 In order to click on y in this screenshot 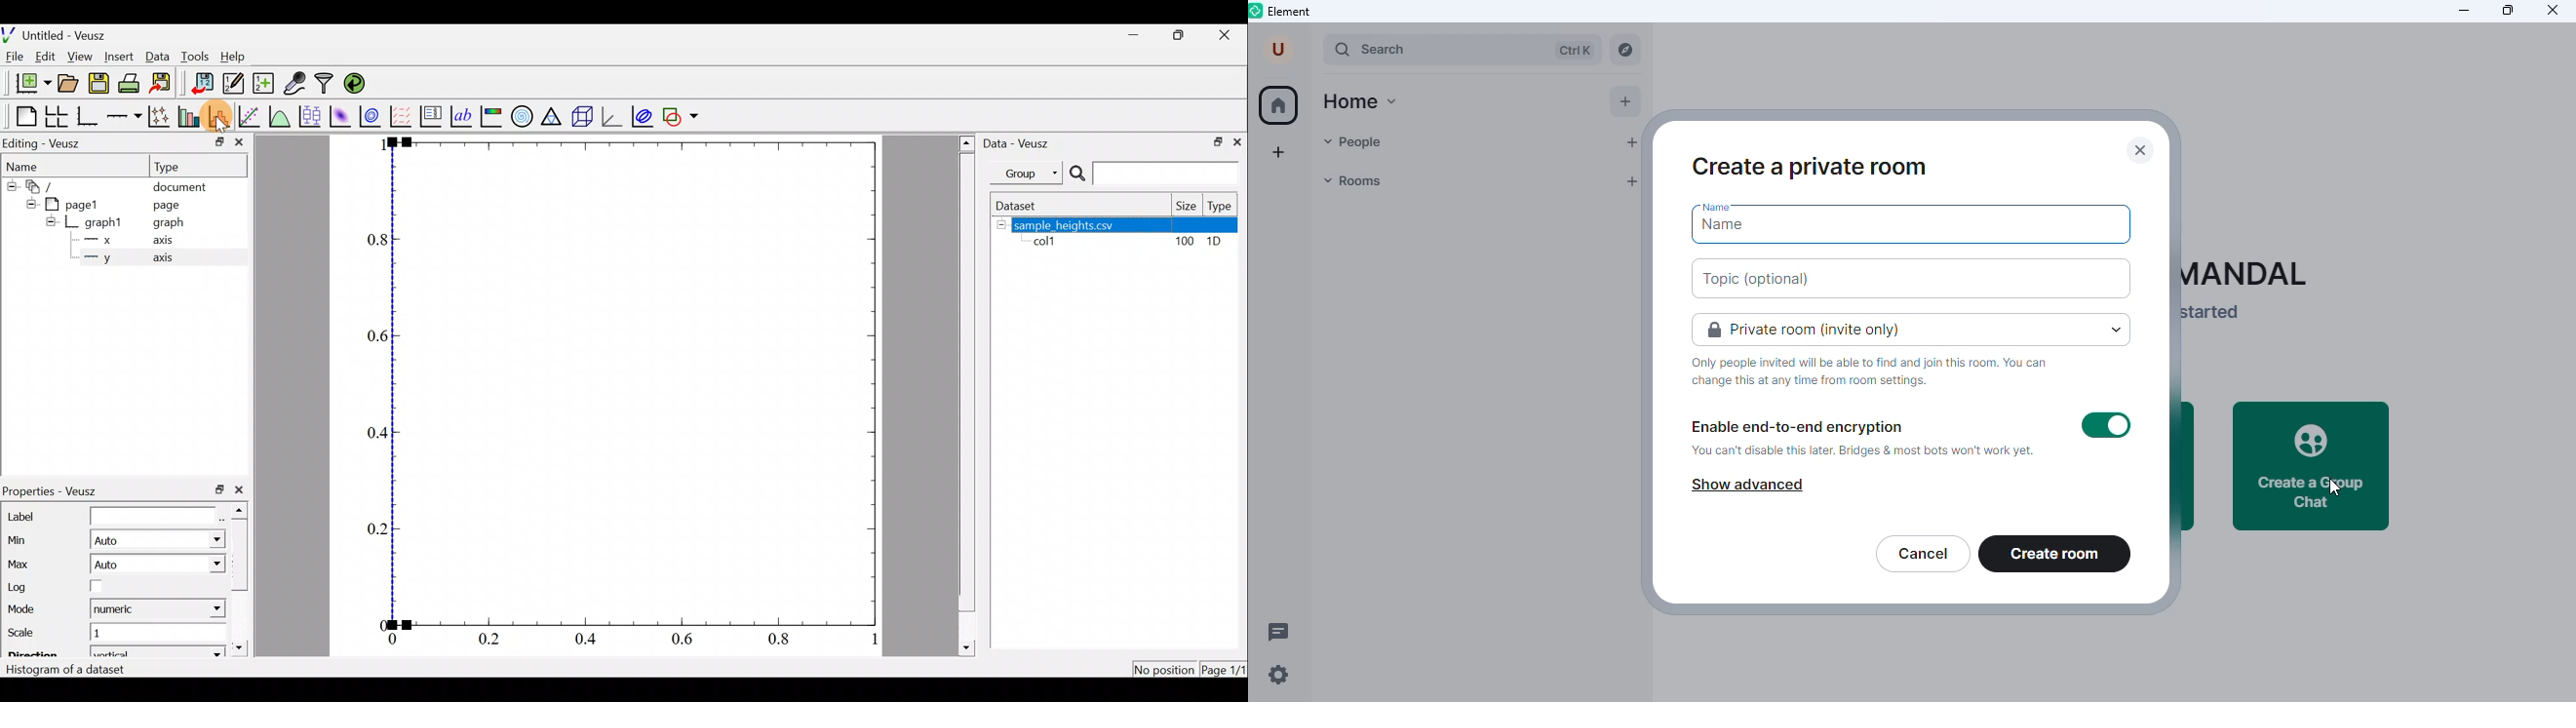, I will do `click(107, 259)`.